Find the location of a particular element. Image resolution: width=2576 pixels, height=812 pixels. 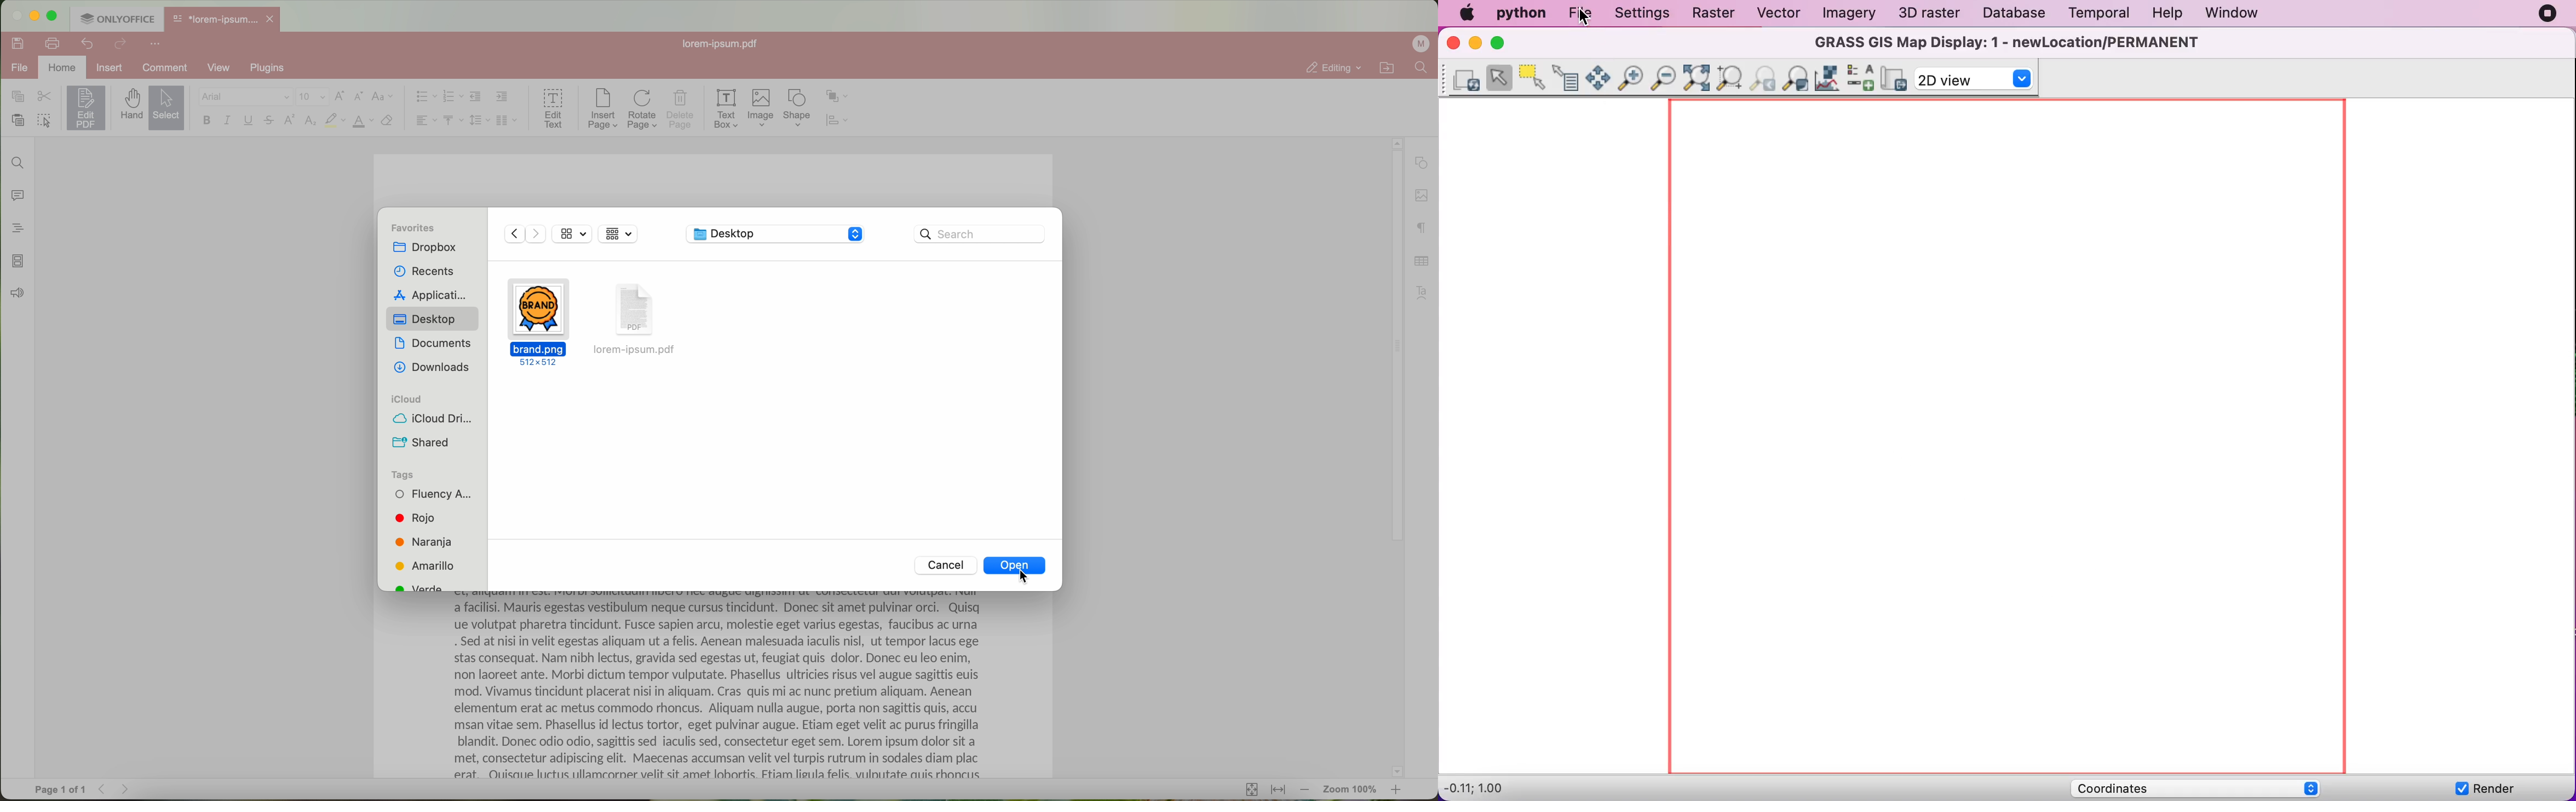

close is located at coordinates (272, 19).